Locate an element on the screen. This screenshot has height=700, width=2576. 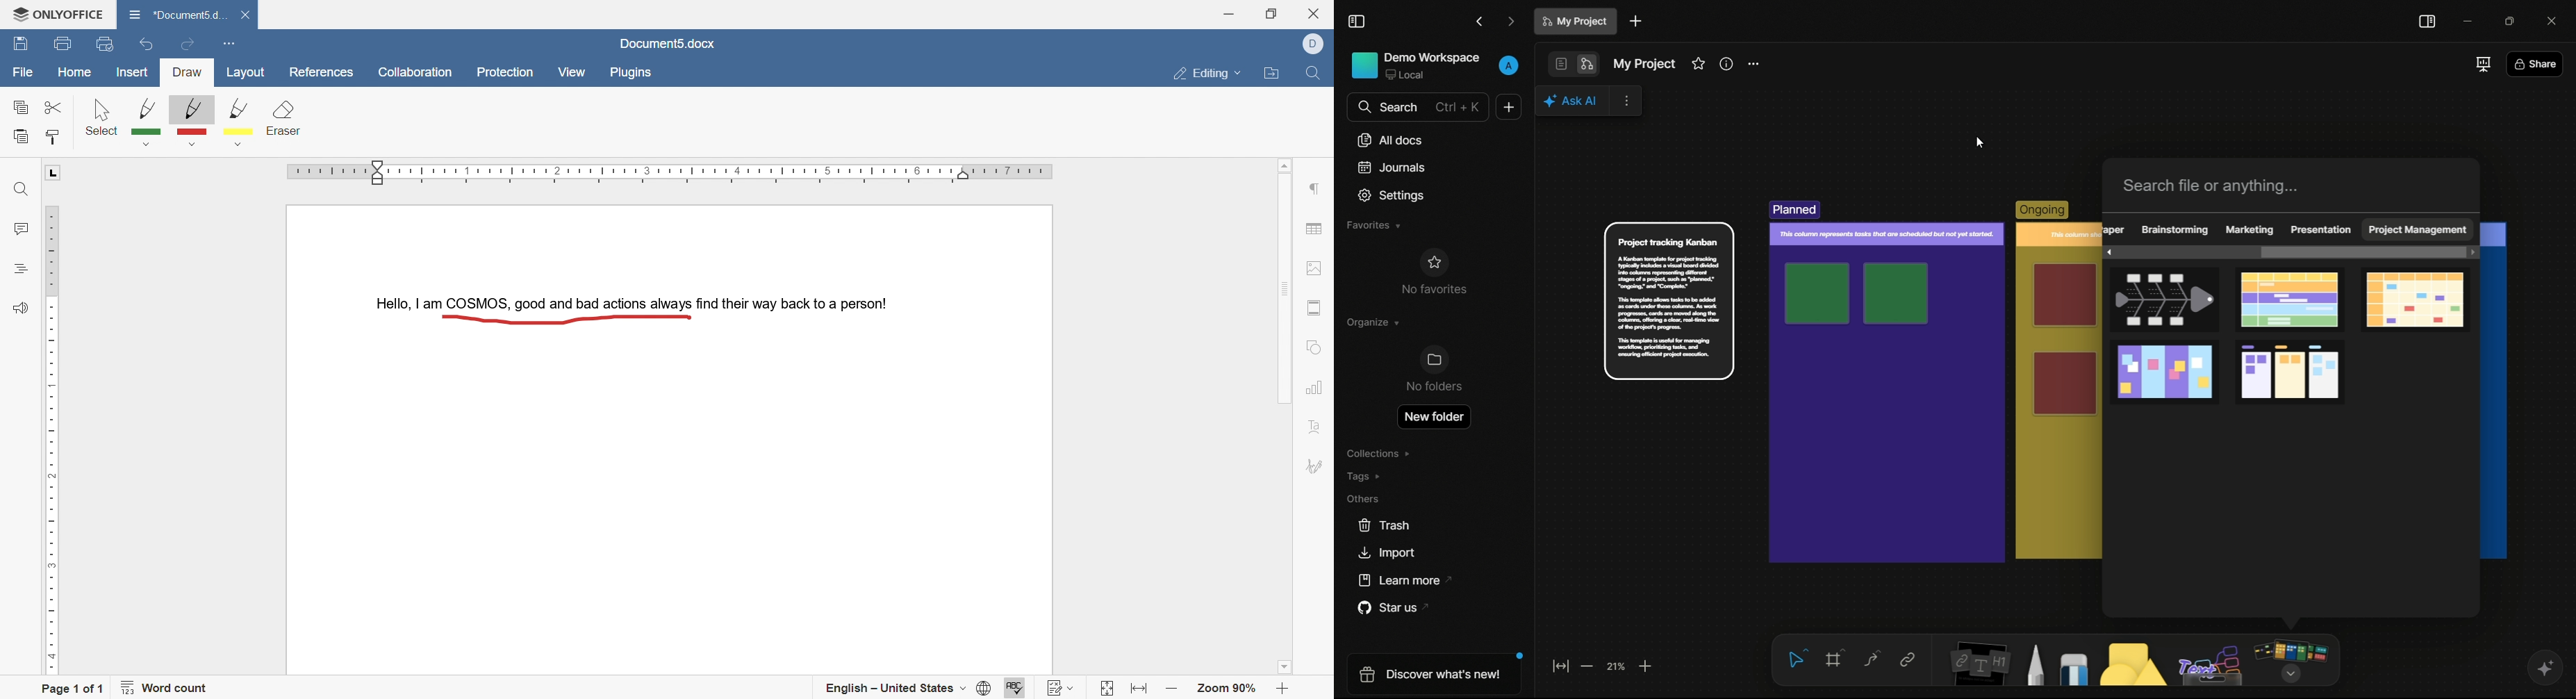
redo is located at coordinates (188, 41).